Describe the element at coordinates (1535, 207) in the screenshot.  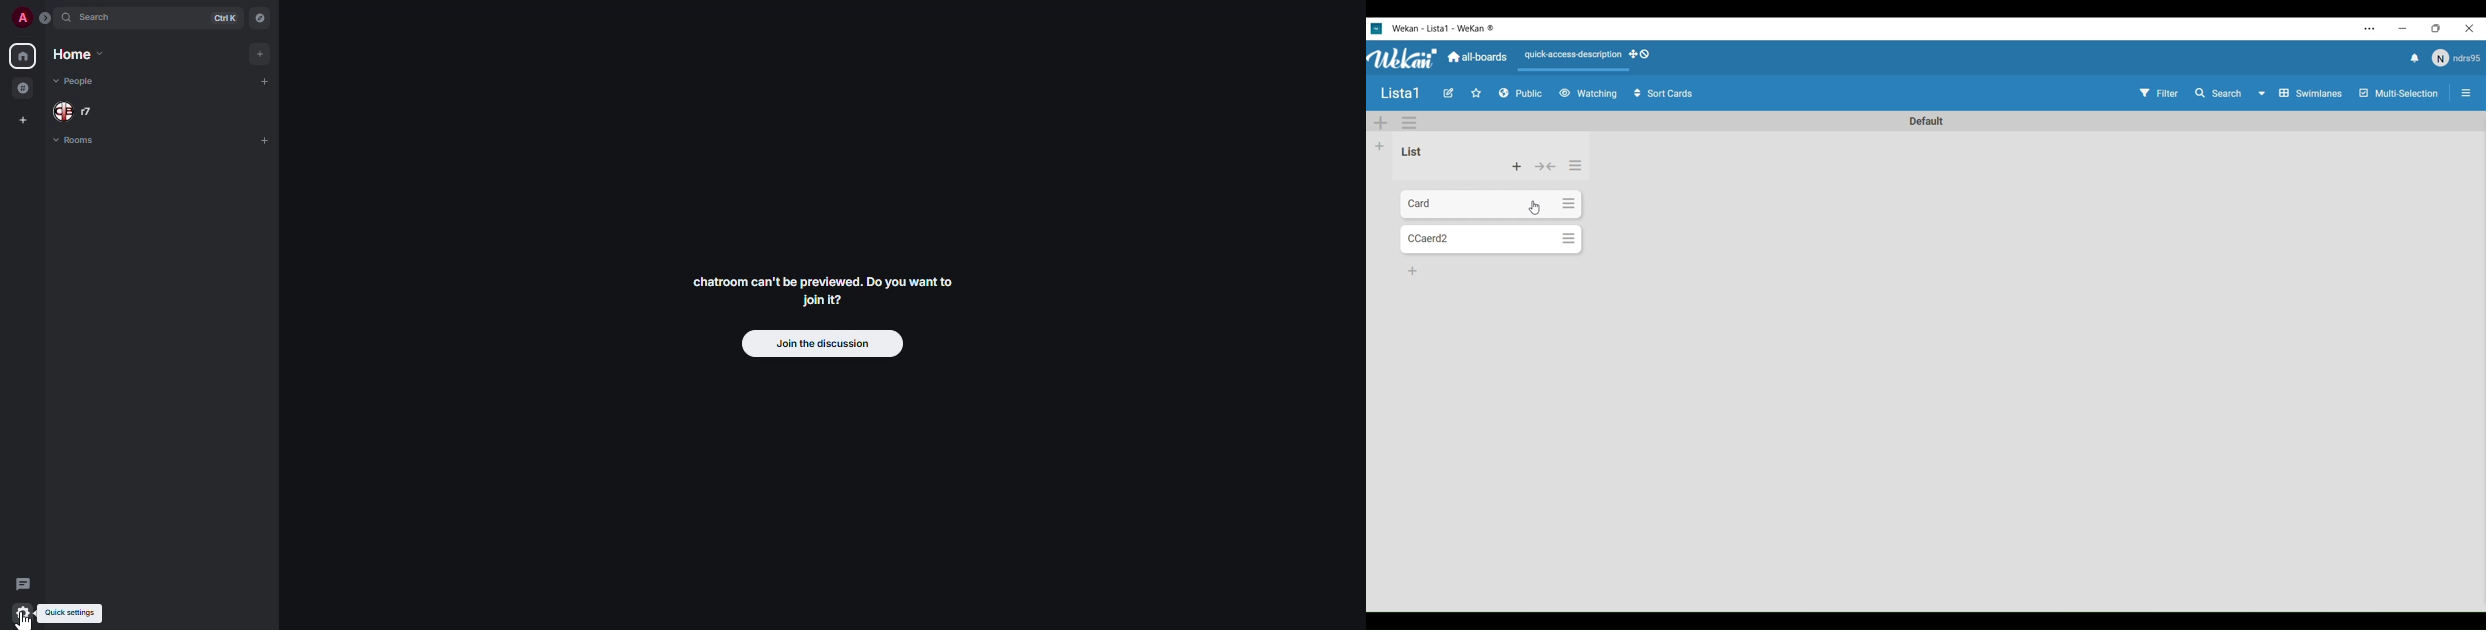
I see `Cursor` at that location.